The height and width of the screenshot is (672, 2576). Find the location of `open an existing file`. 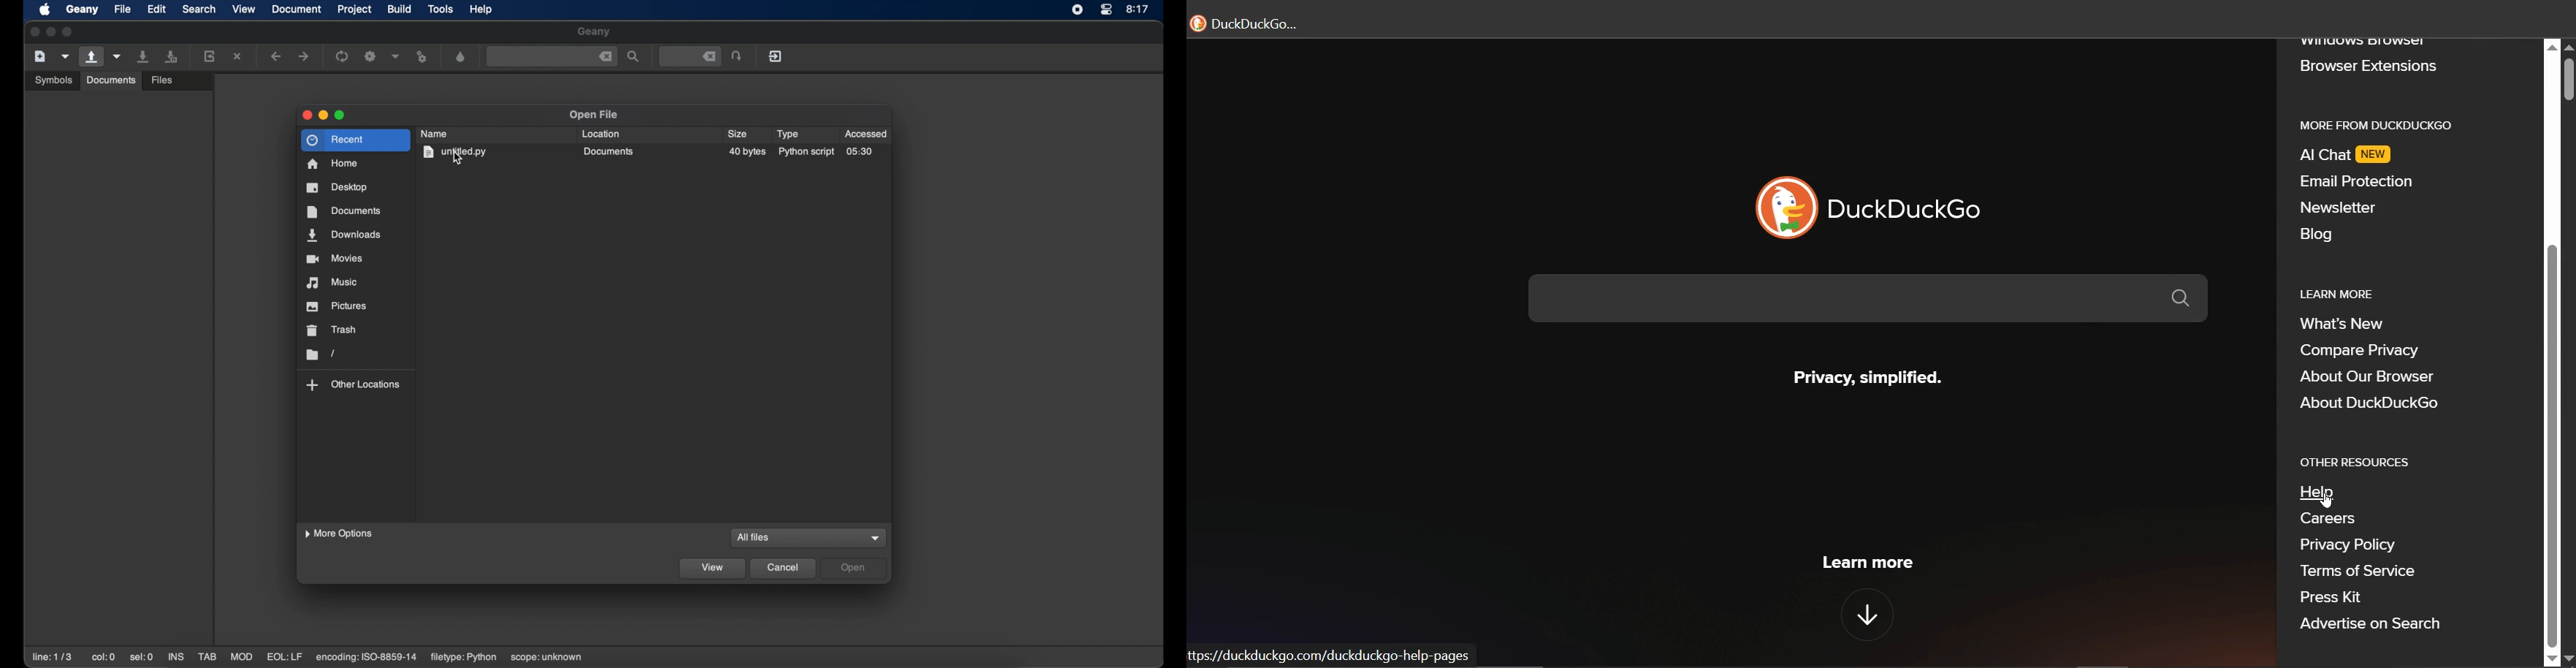

open an existing file is located at coordinates (92, 57).